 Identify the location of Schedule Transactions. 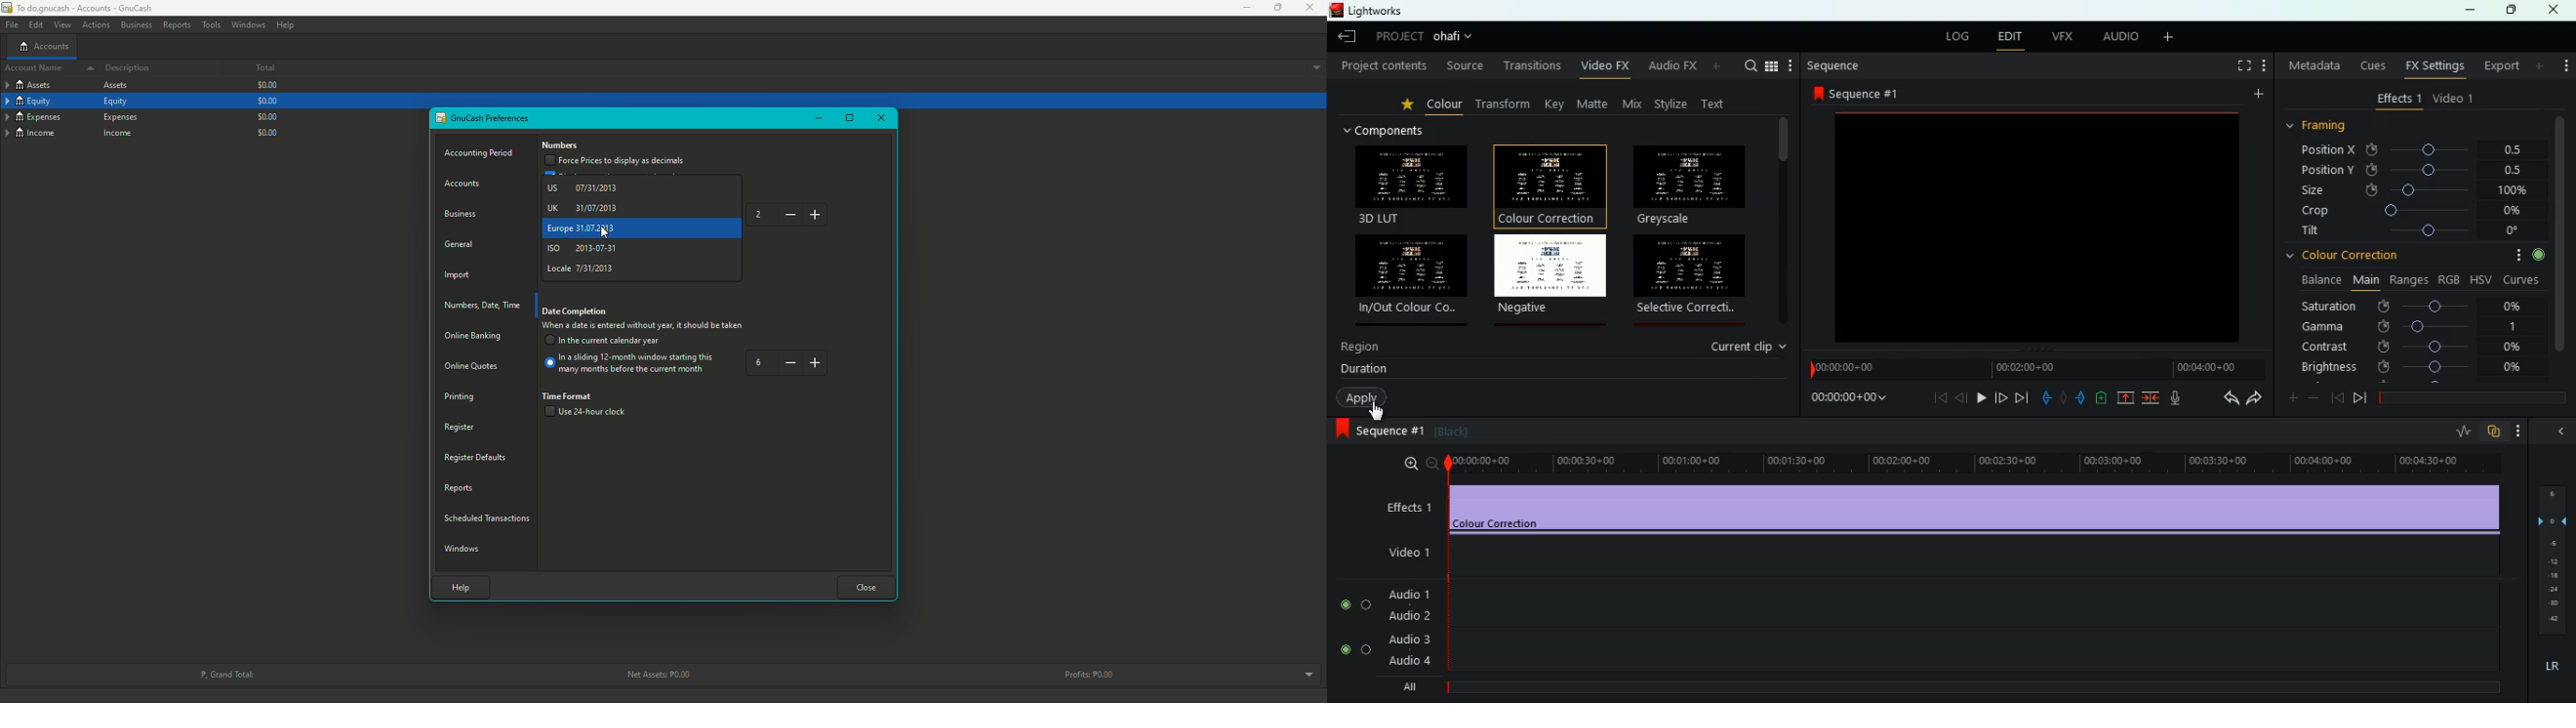
(490, 516).